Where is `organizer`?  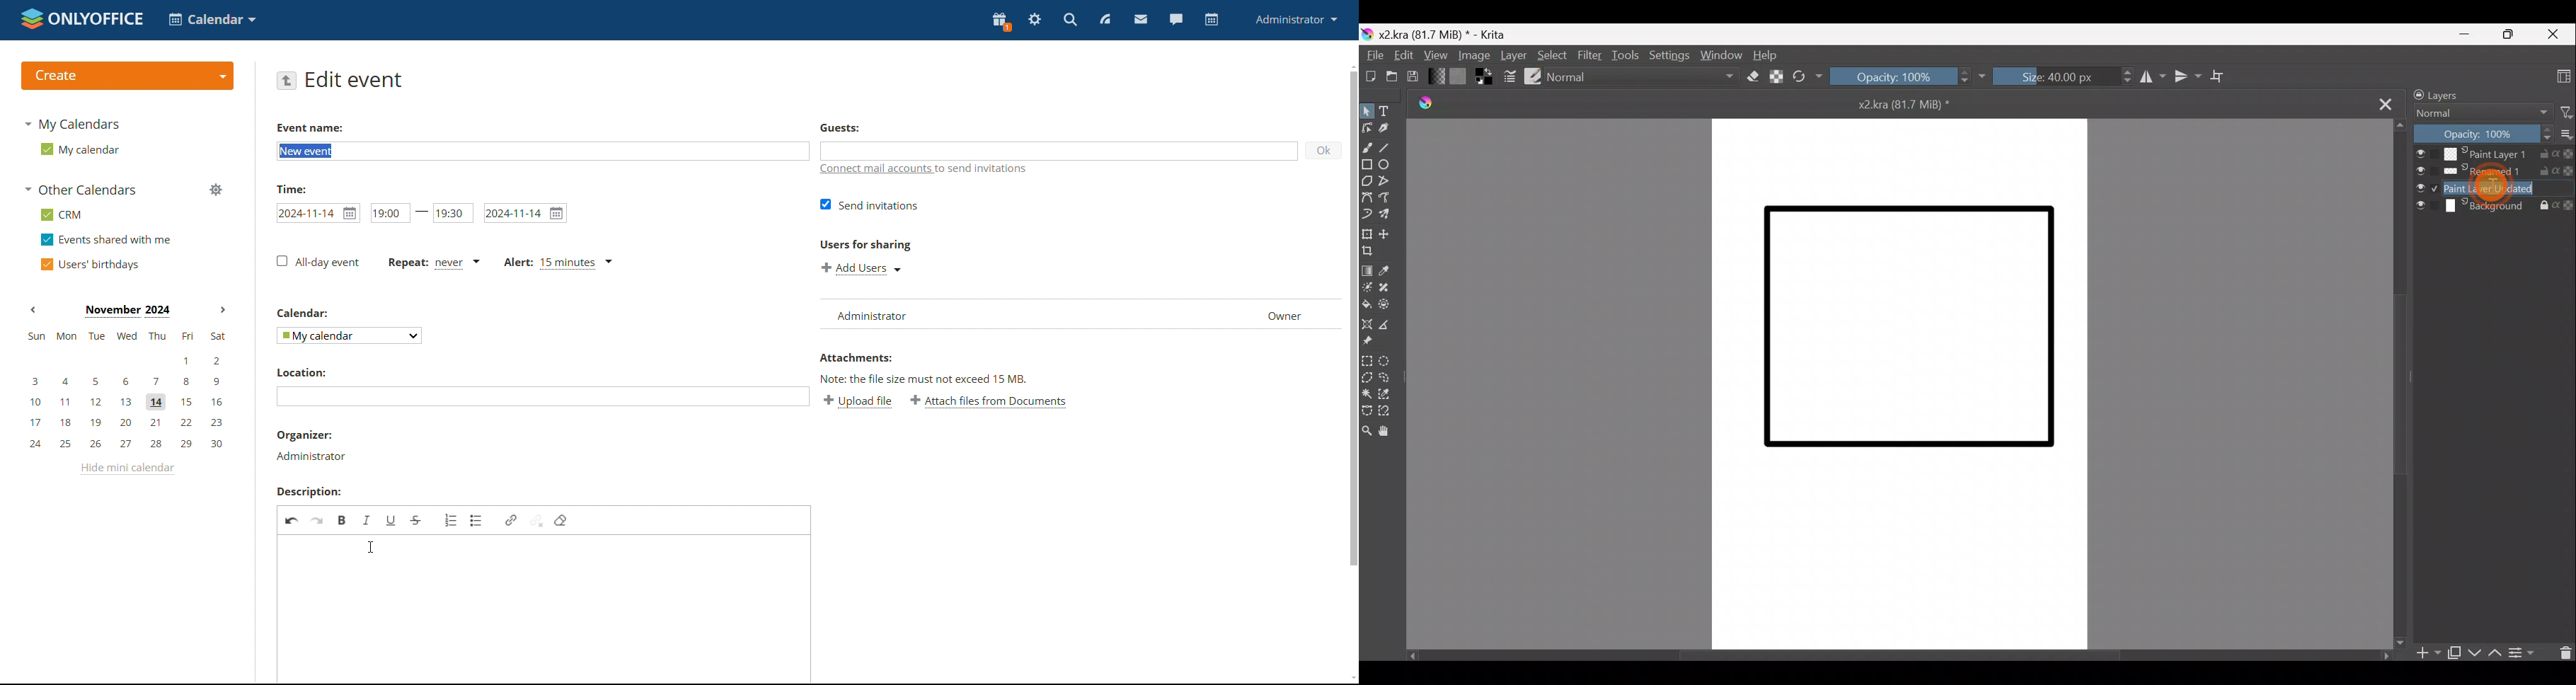 organizer is located at coordinates (305, 435).